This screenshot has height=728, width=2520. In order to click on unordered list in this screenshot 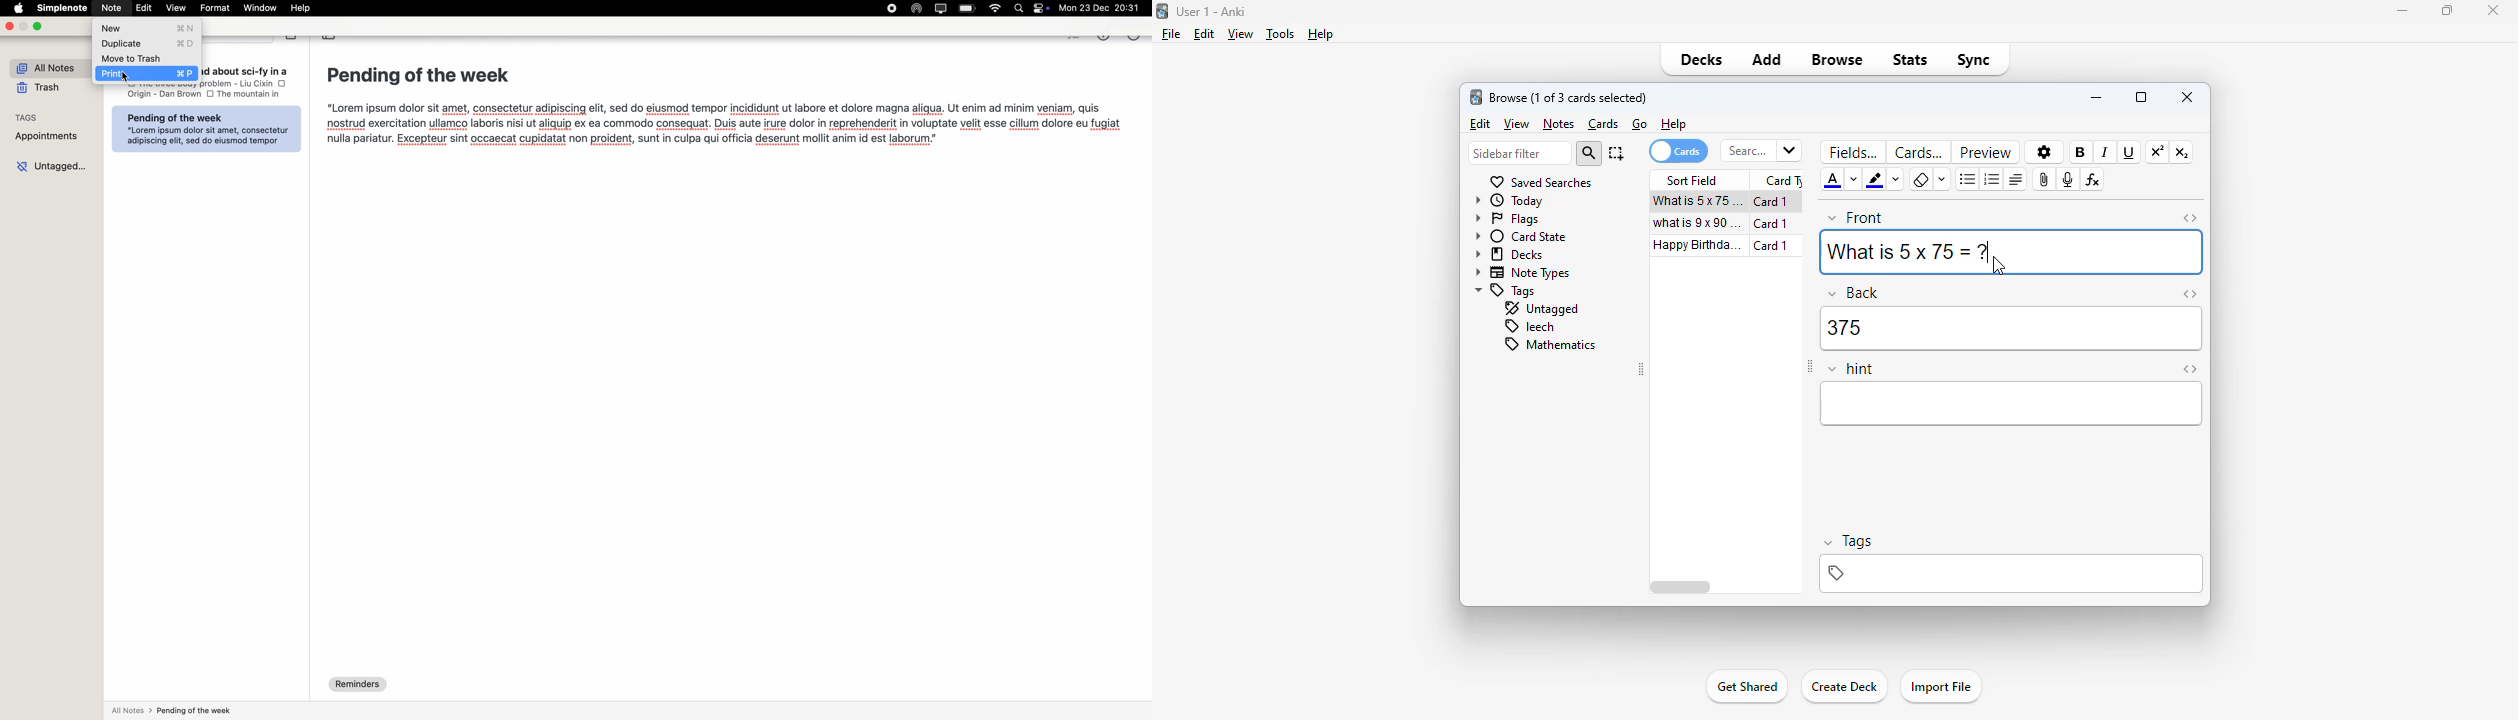, I will do `click(1967, 179)`.